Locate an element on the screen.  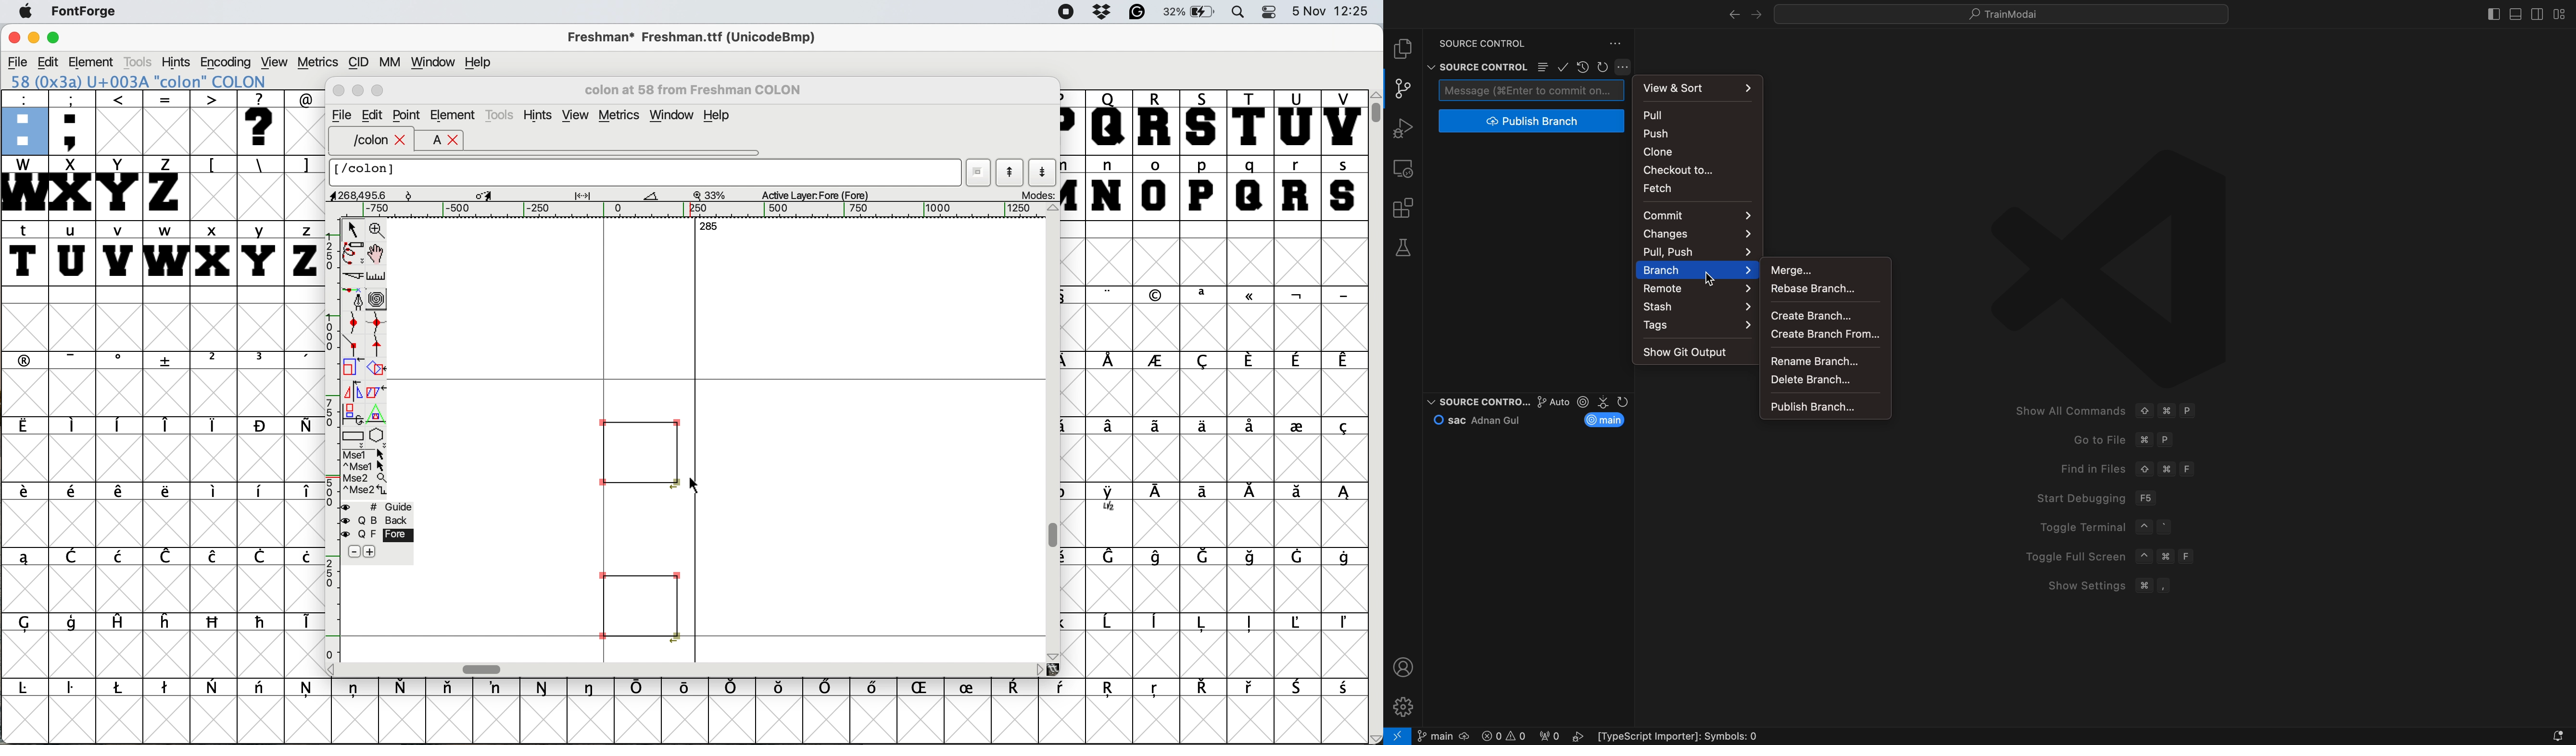
tools is located at coordinates (502, 114).